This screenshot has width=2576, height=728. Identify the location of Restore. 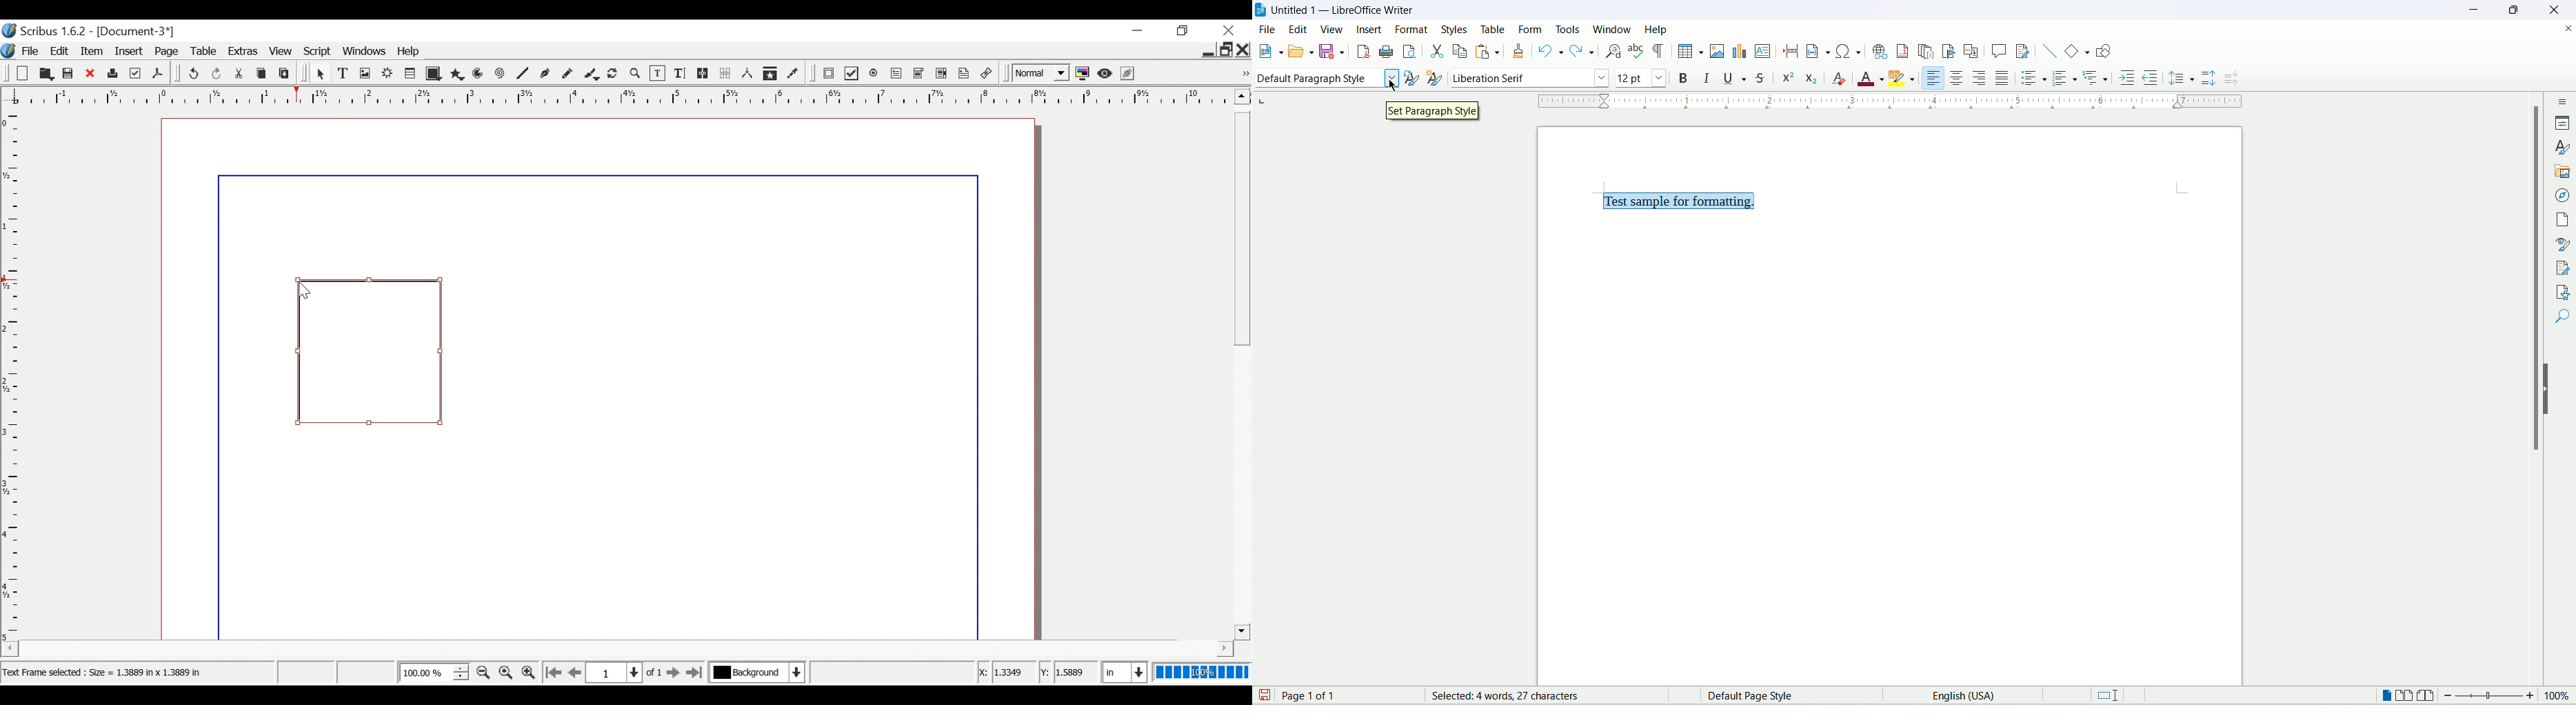
(1227, 48).